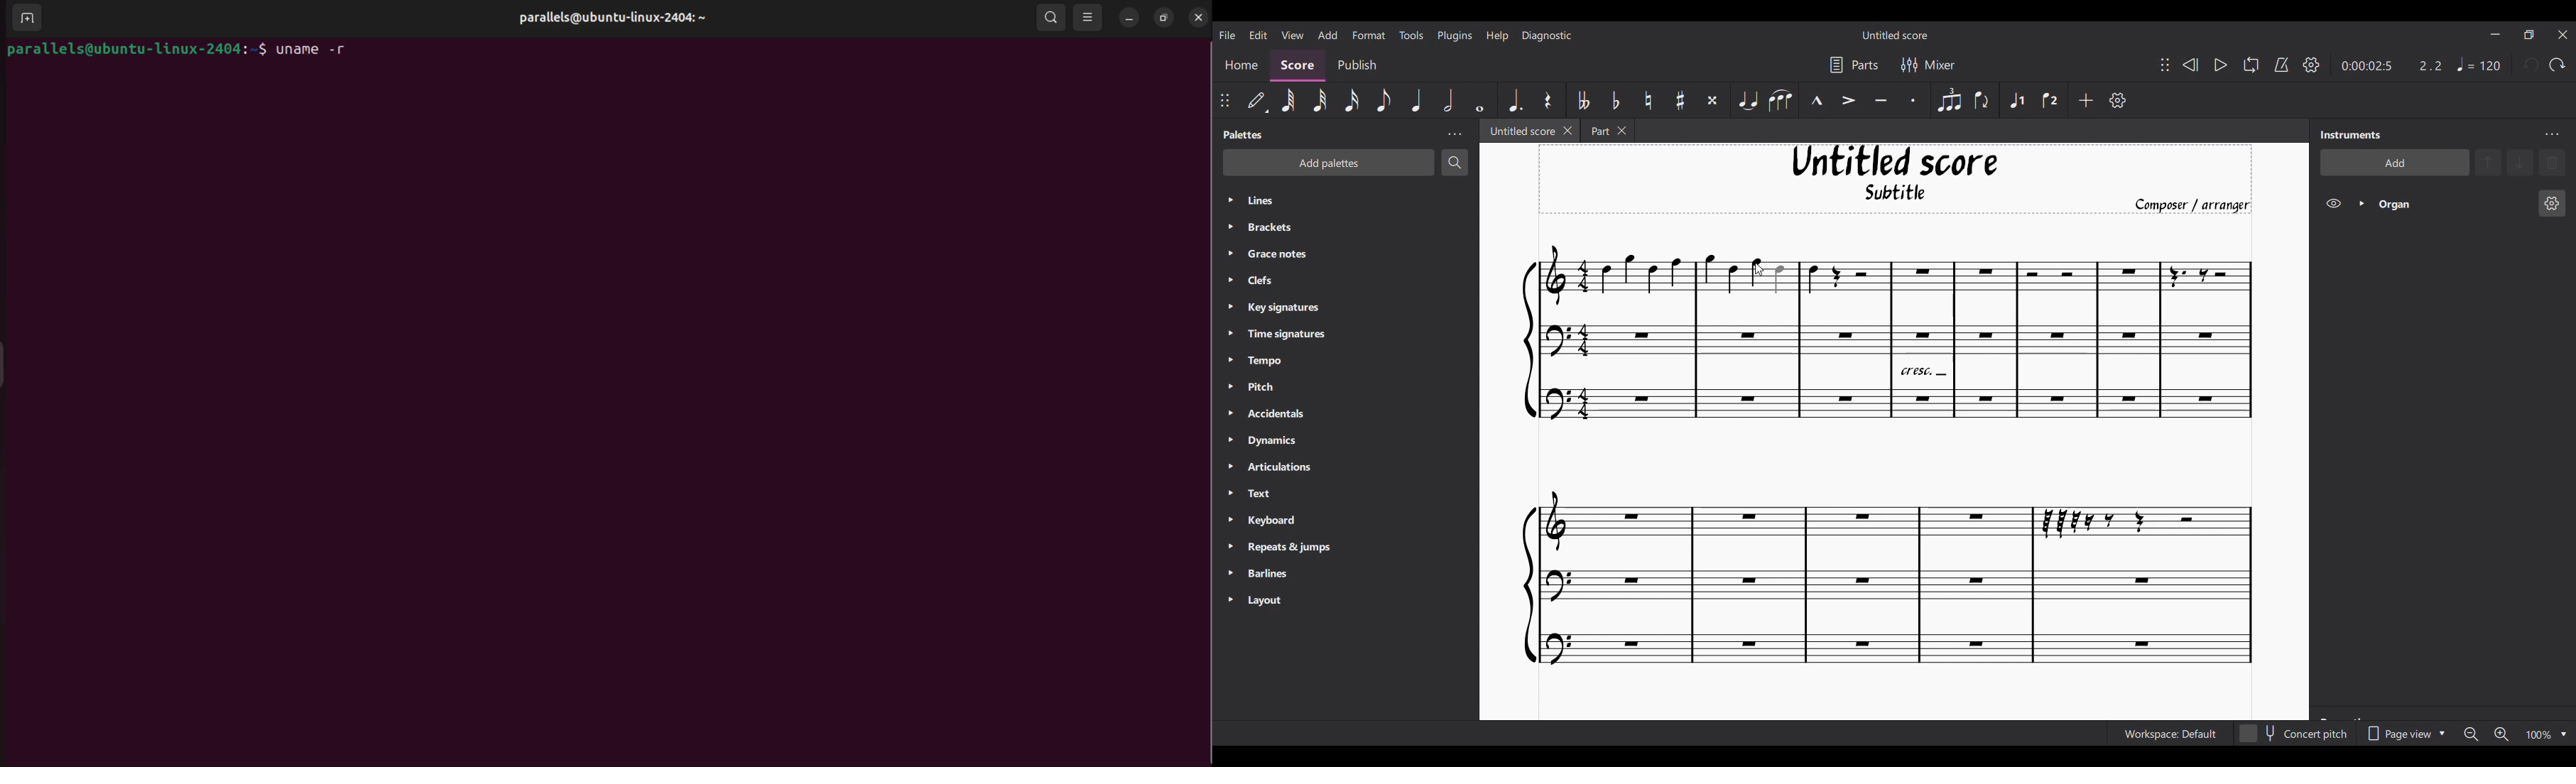 This screenshot has width=2576, height=784. I want to click on Tie, so click(1748, 100).